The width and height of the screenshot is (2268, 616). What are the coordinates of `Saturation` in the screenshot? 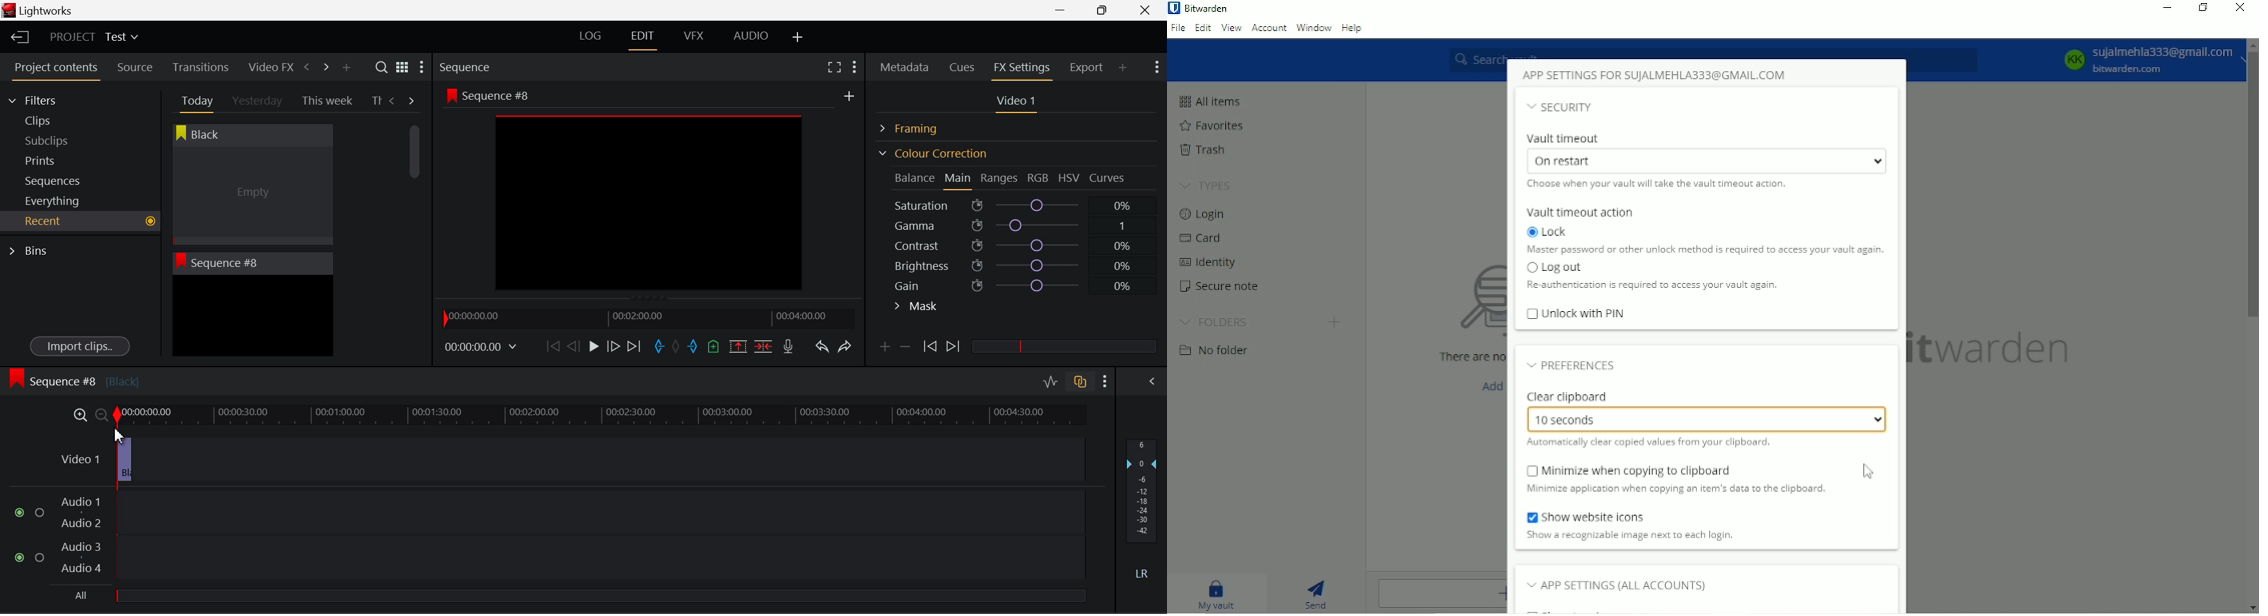 It's located at (1015, 203).